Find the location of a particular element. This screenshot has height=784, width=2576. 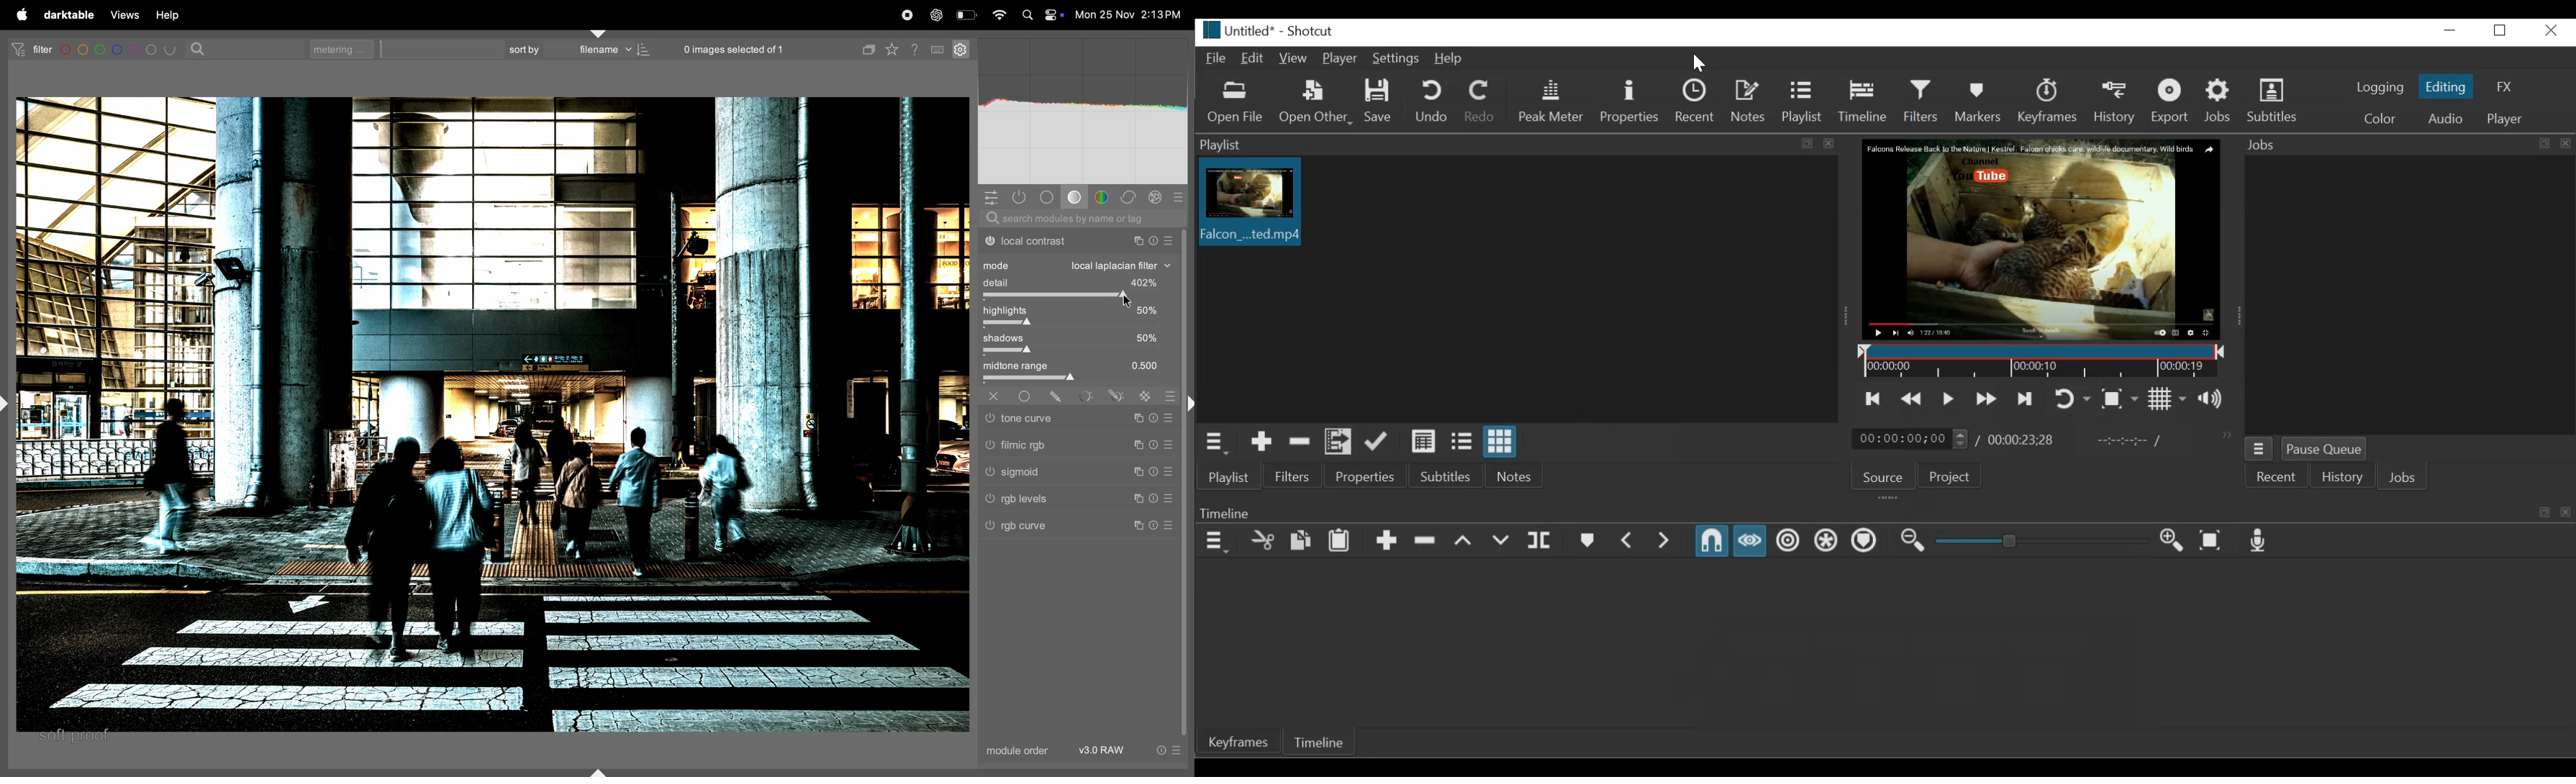

Toggle play or pause is located at coordinates (1946, 397).